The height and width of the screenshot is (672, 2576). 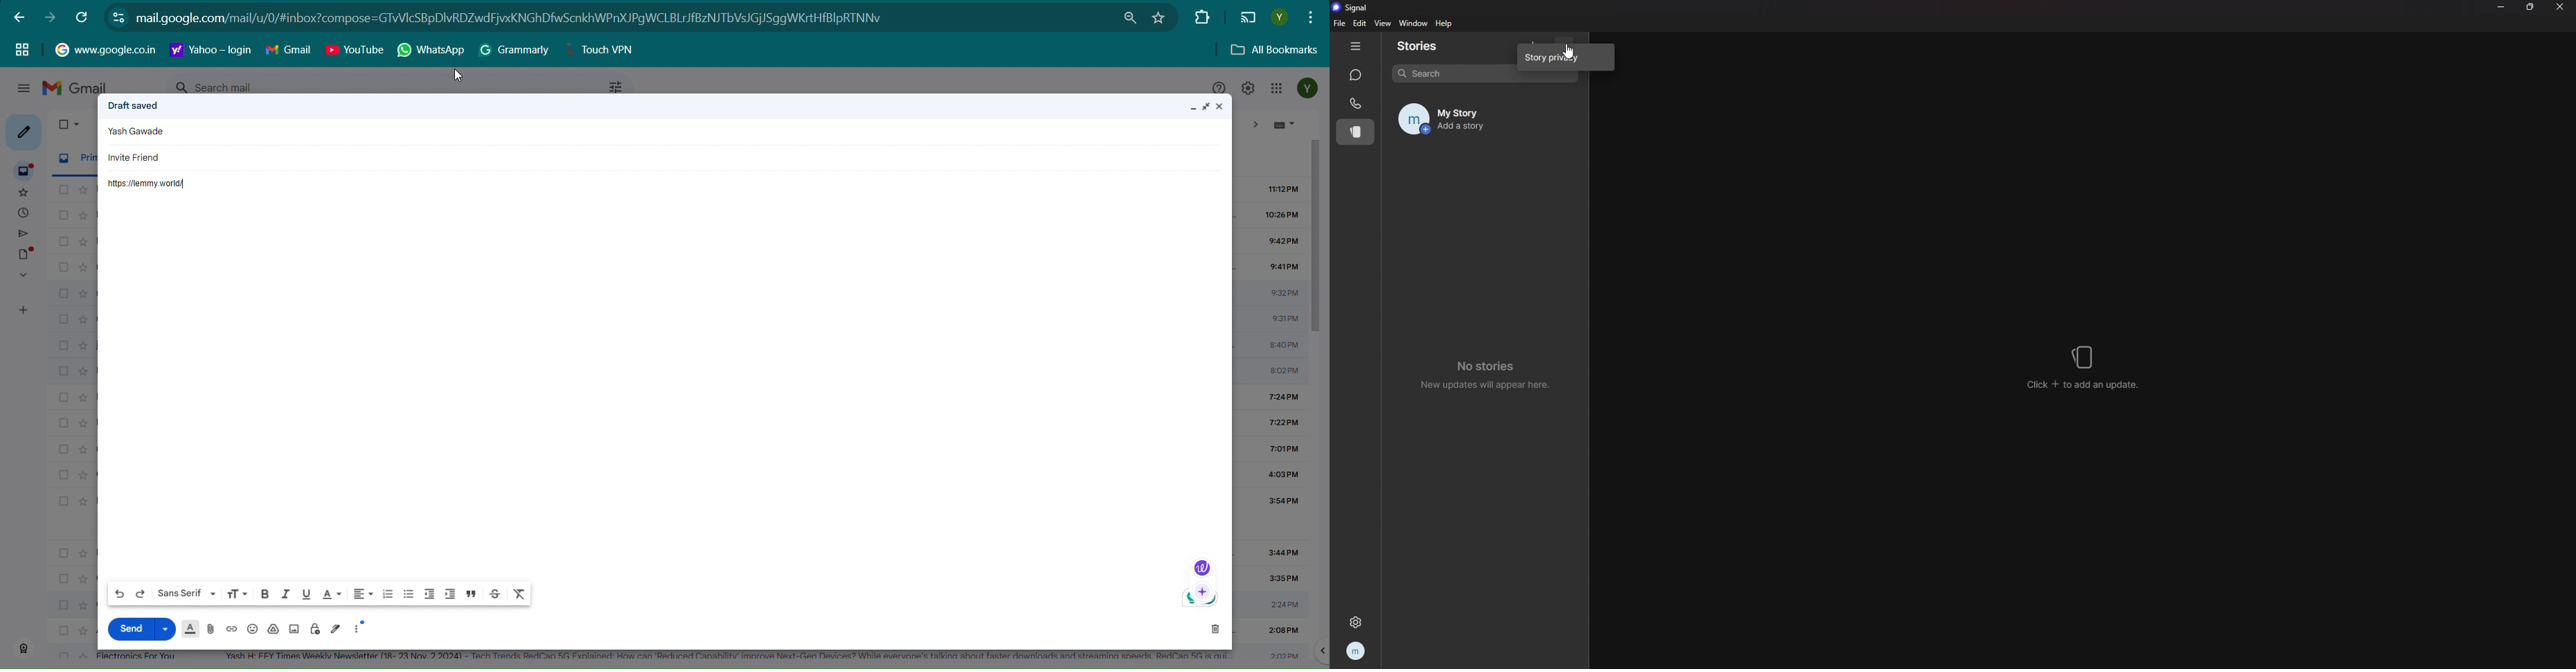 What do you see at coordinates (331, 594) in the screenshot?
I see `Text color` at bounding box center [331, 594].